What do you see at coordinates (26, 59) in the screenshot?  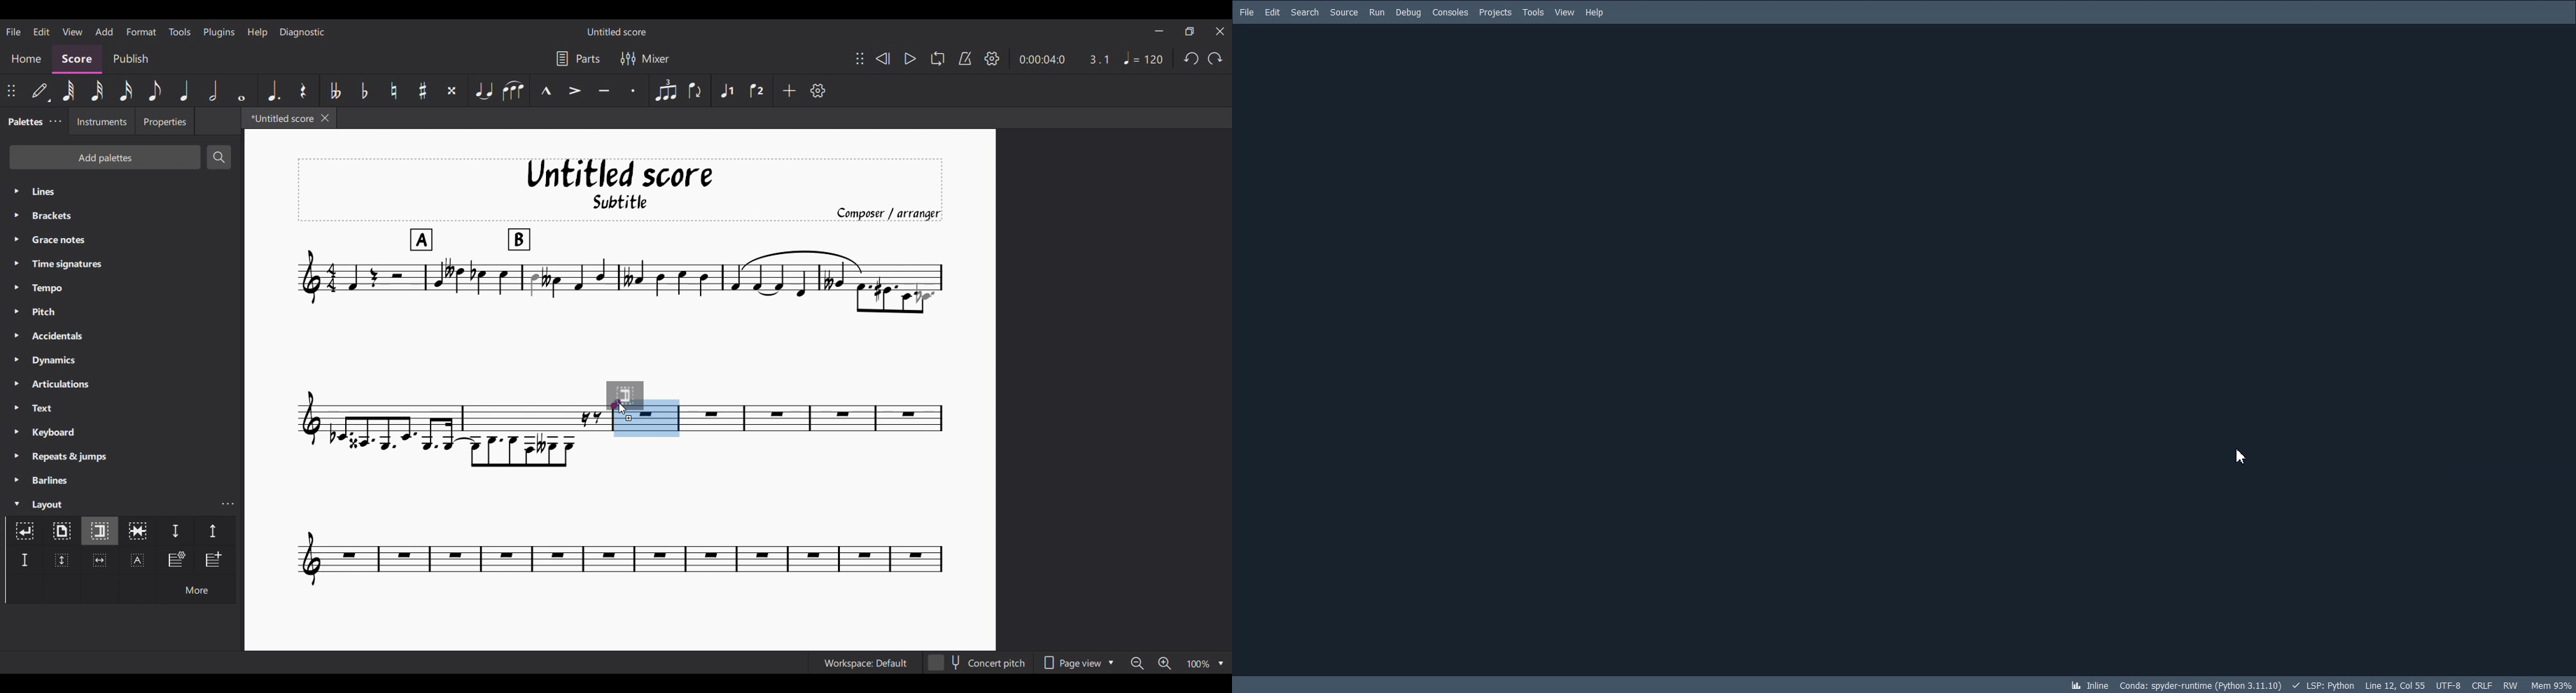 I see `Home section` at bounding box center [26, 59].